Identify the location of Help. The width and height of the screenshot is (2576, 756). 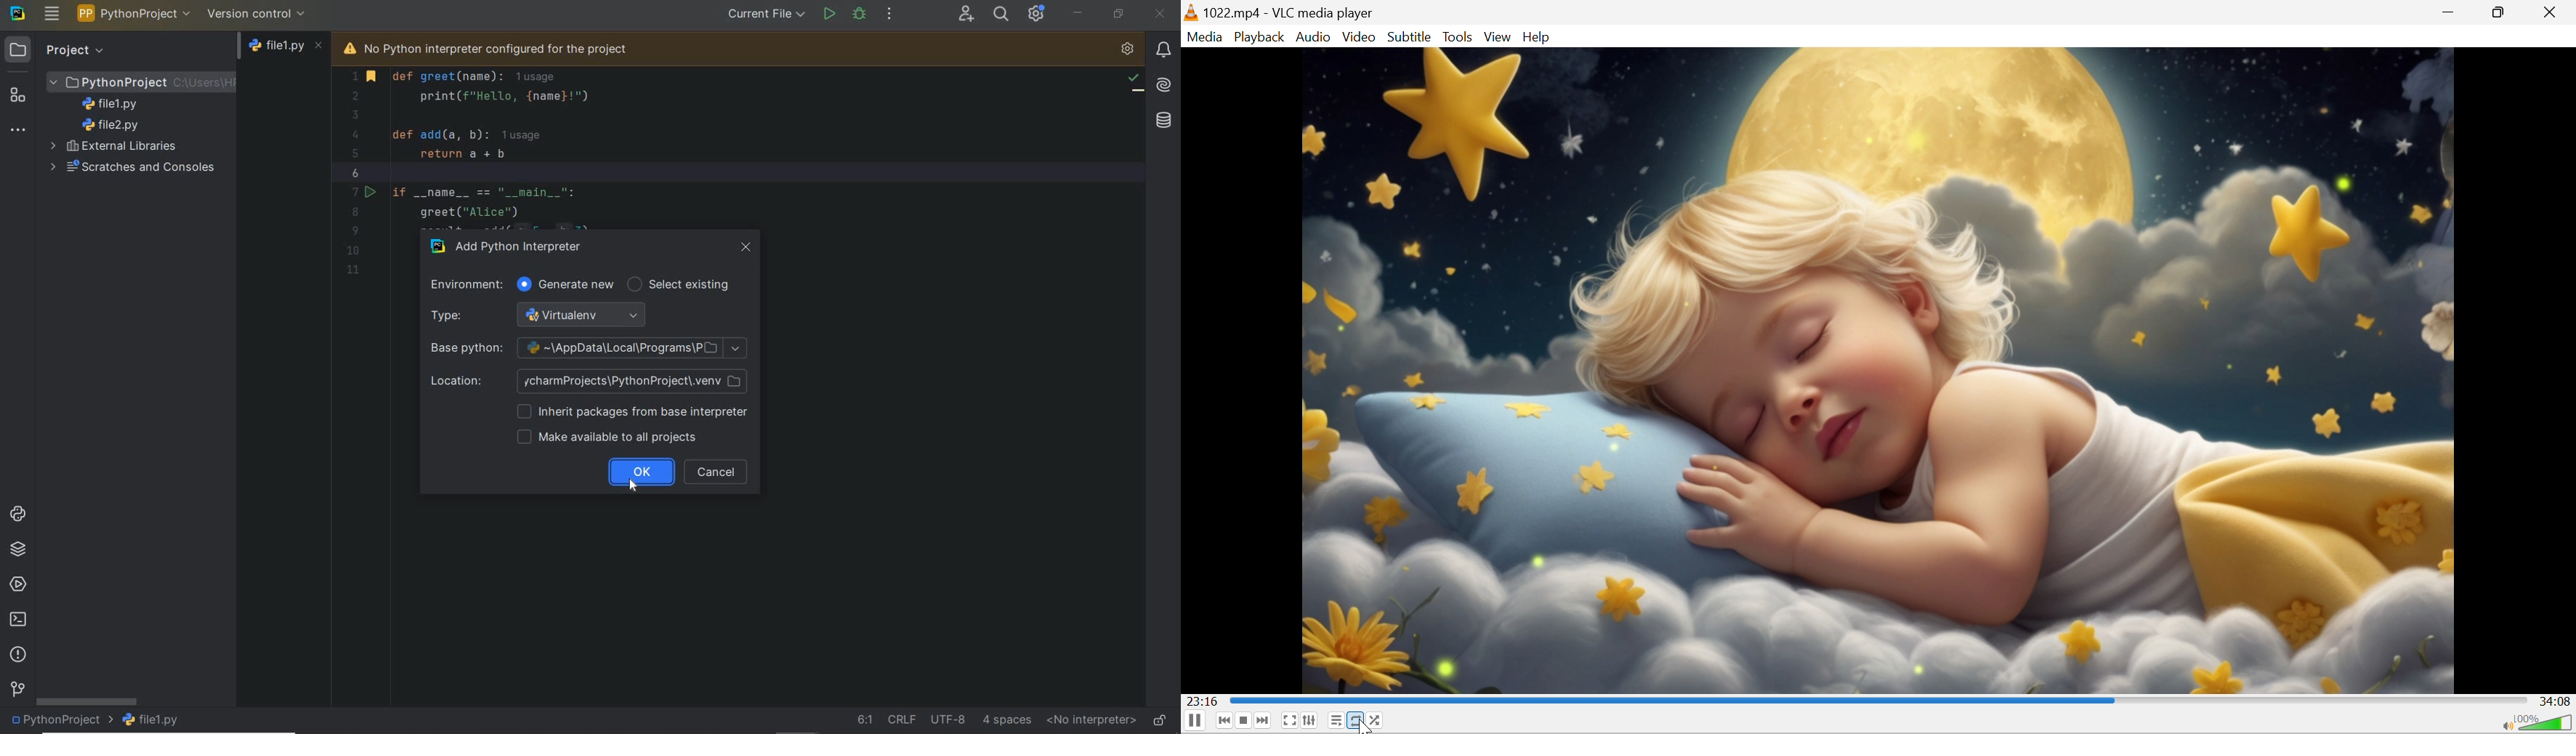
(1538, 39).